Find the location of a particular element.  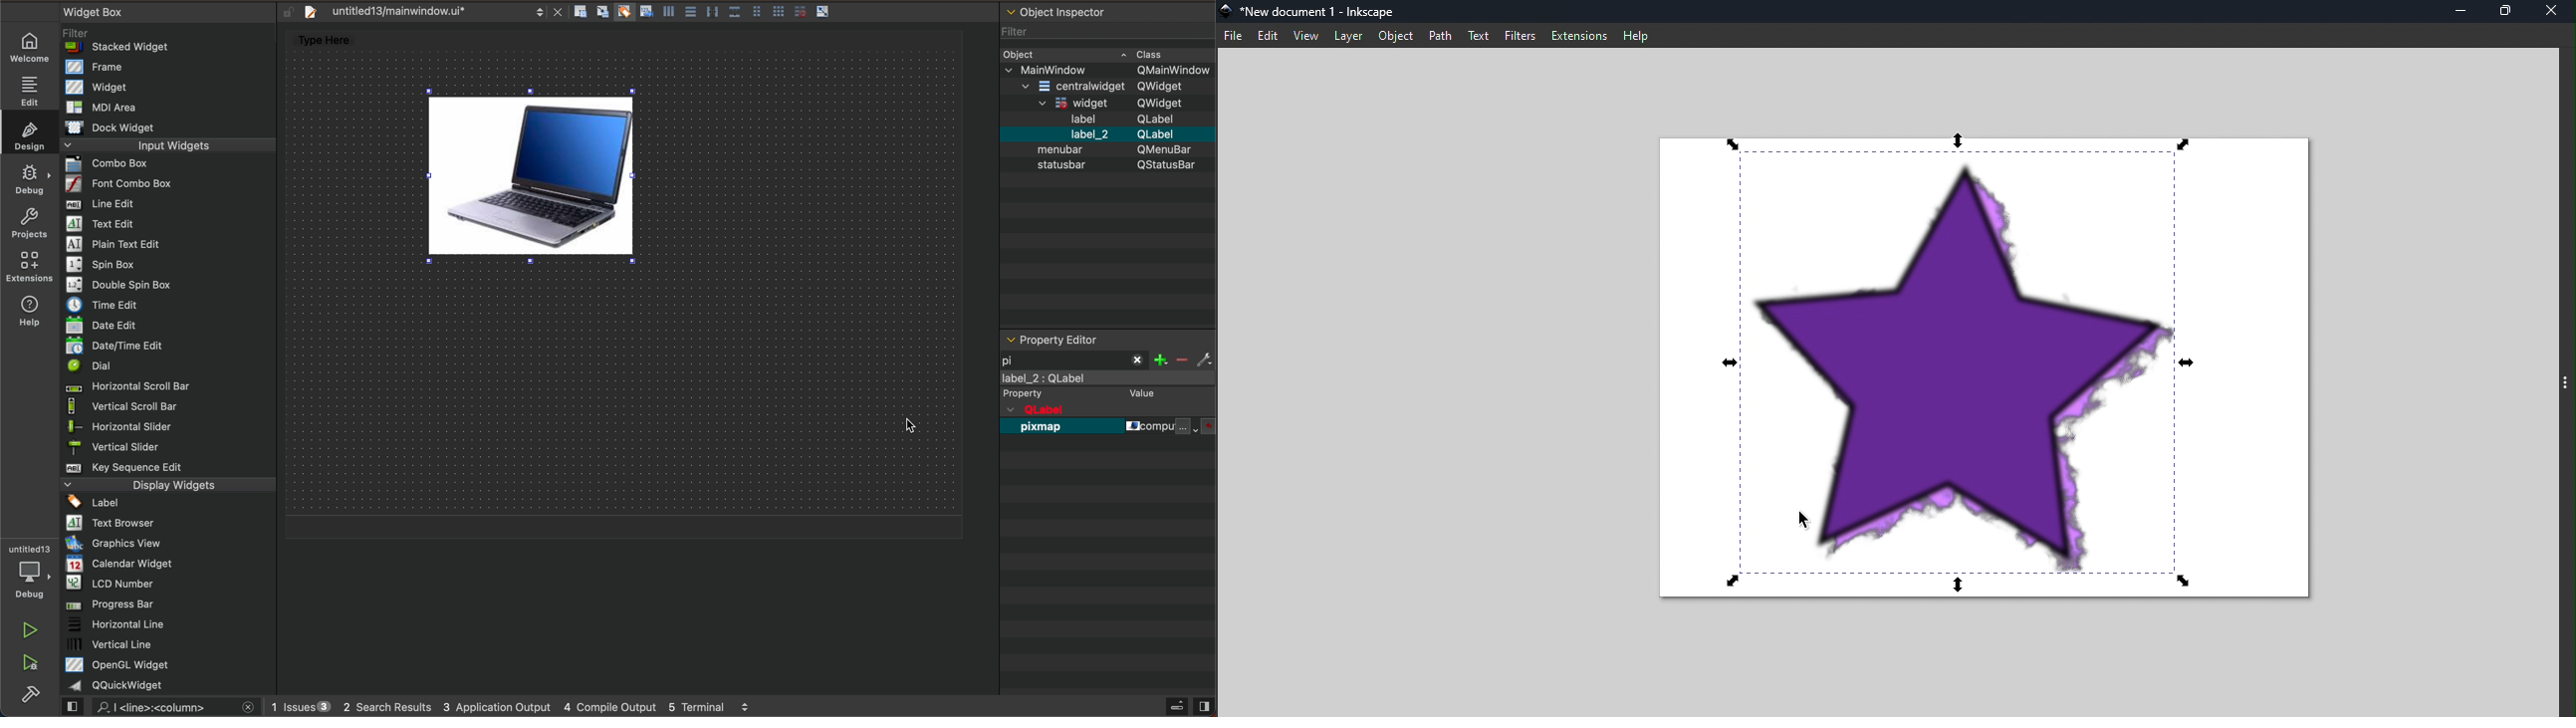

image in label is located at coordinates (531, 178).